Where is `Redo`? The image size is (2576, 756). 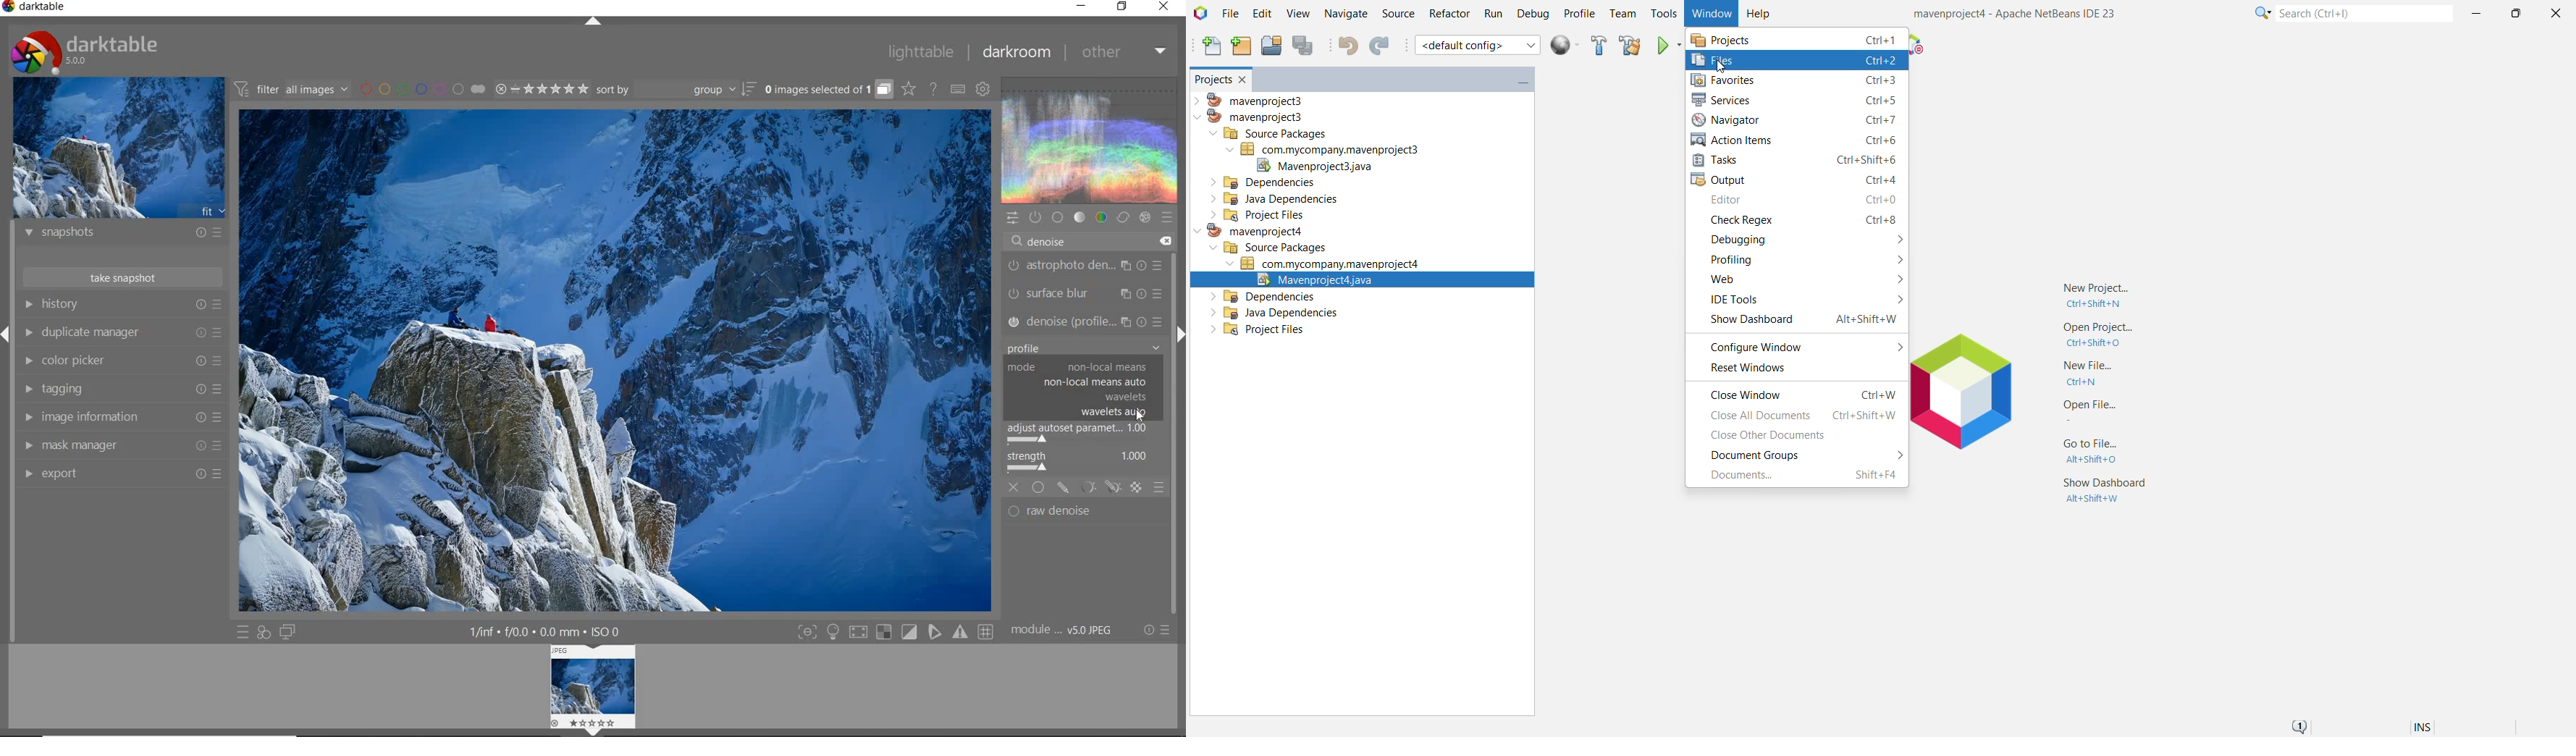
Redo is located at coordinates (1383, 46).